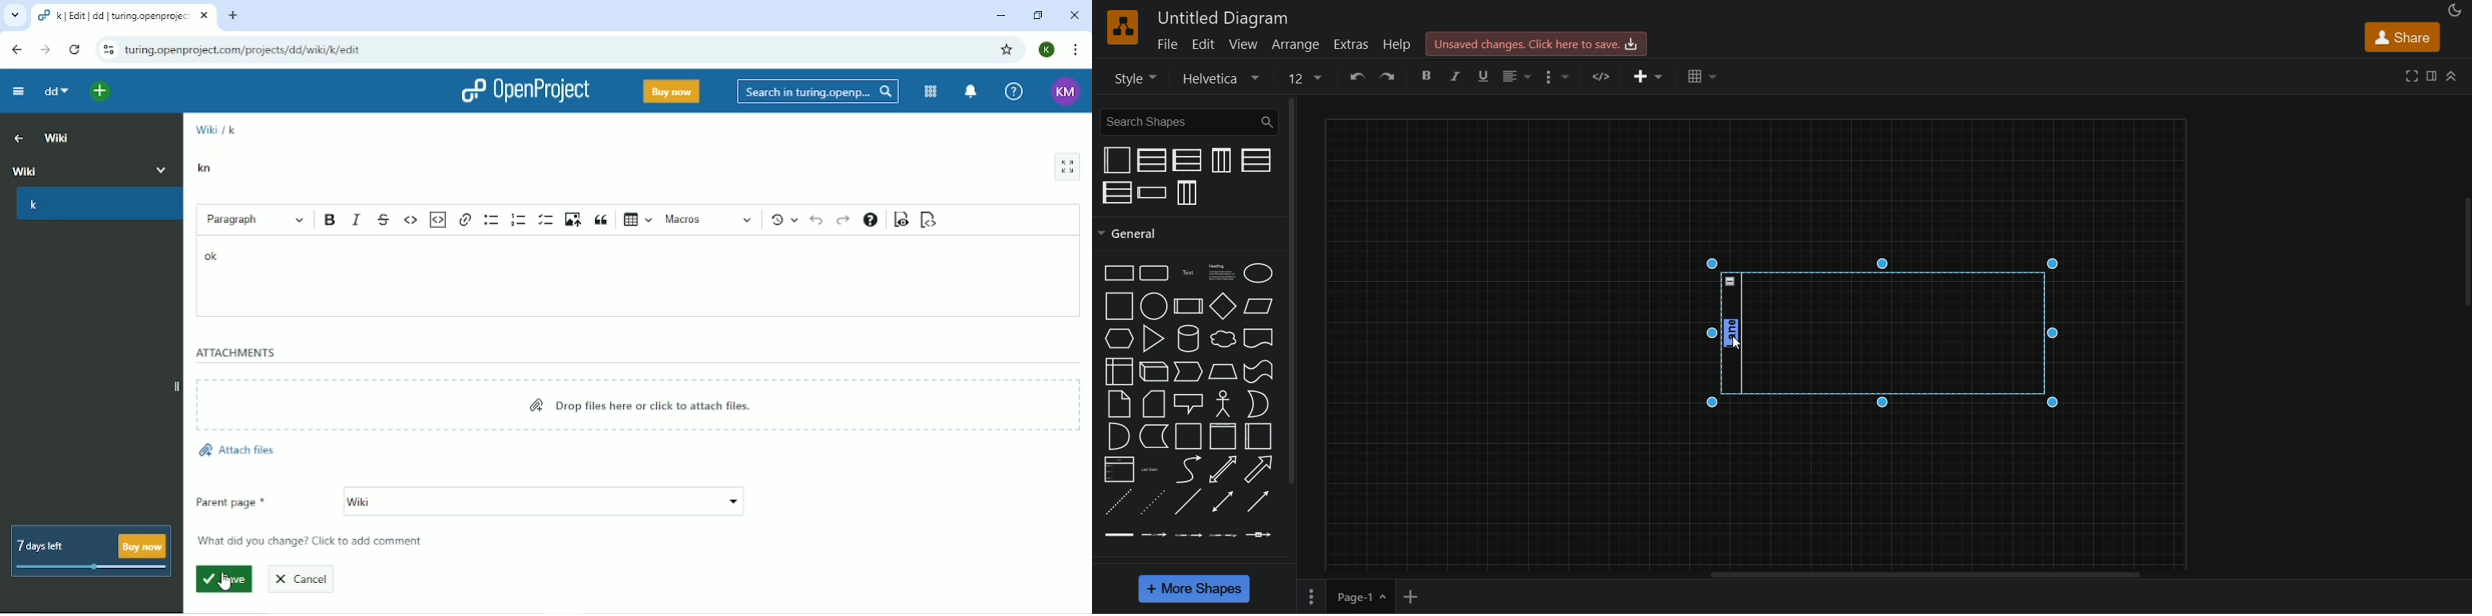 Image resolution: width=2492 pixels, height=616 pixels. I want to click on What did you change? Click to add comment., so click(317, 542).